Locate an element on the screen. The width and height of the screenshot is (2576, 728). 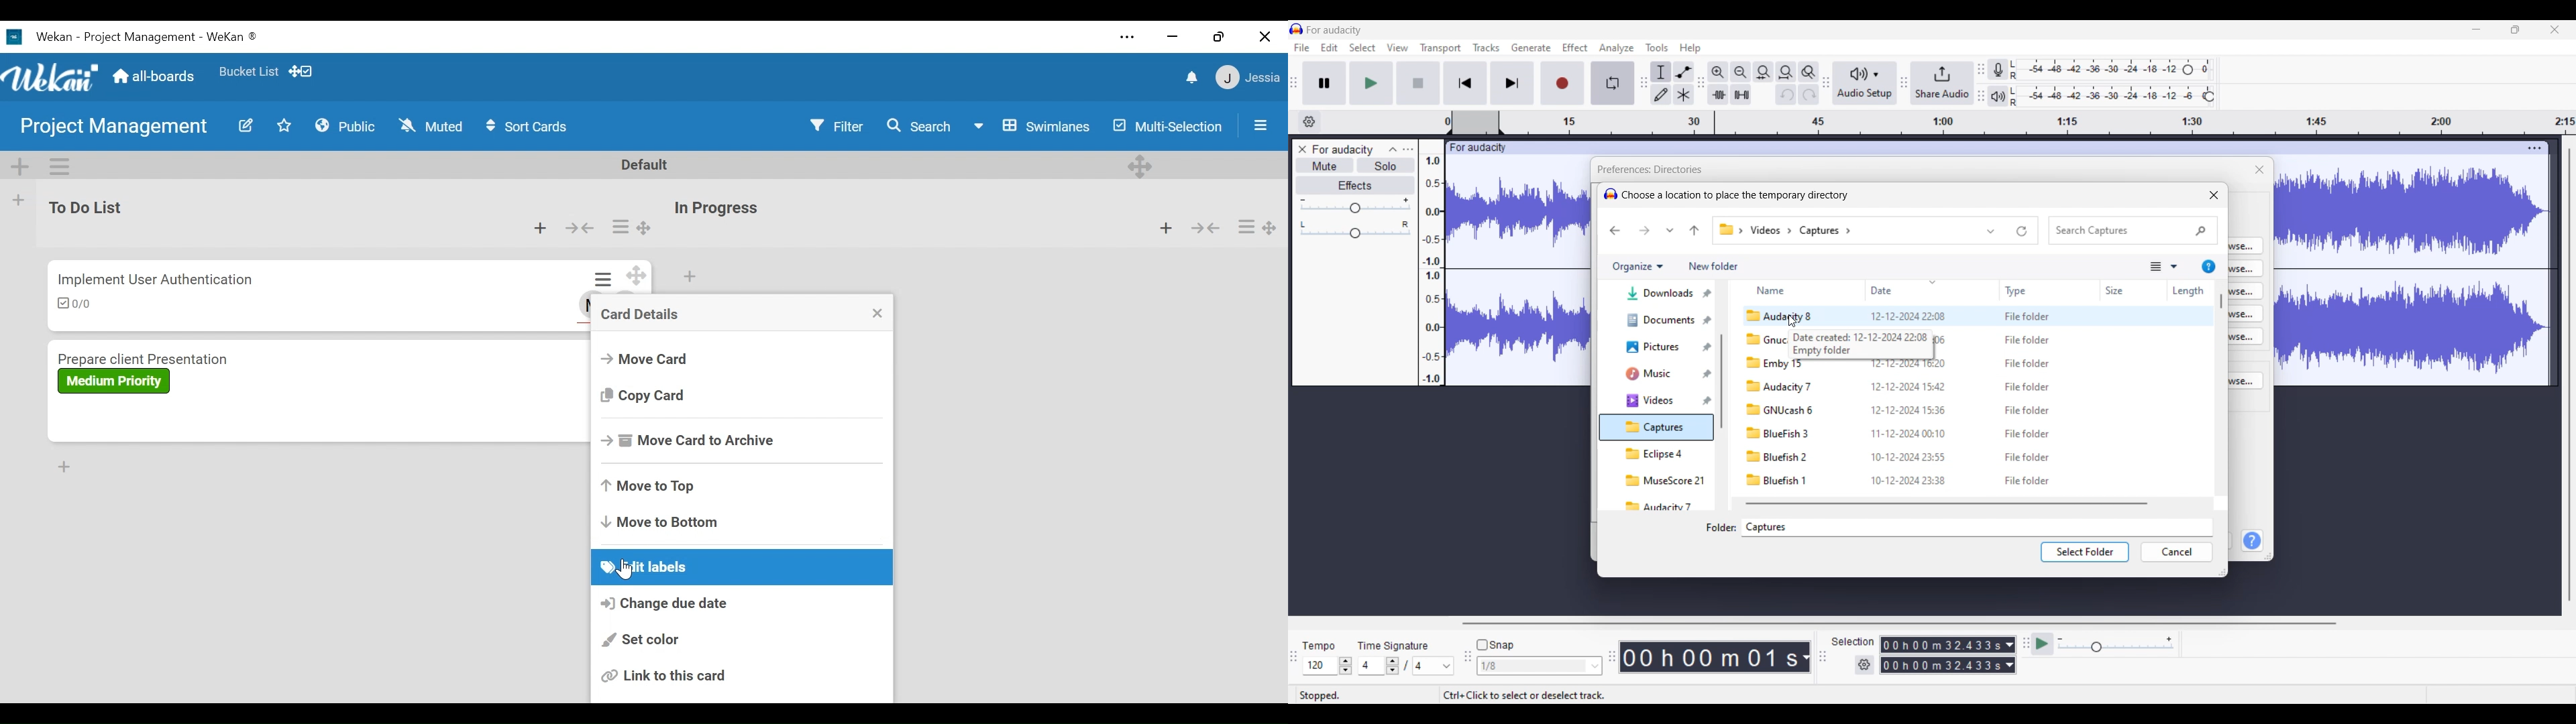
Input tempo is located at coordinates (1320, 666).